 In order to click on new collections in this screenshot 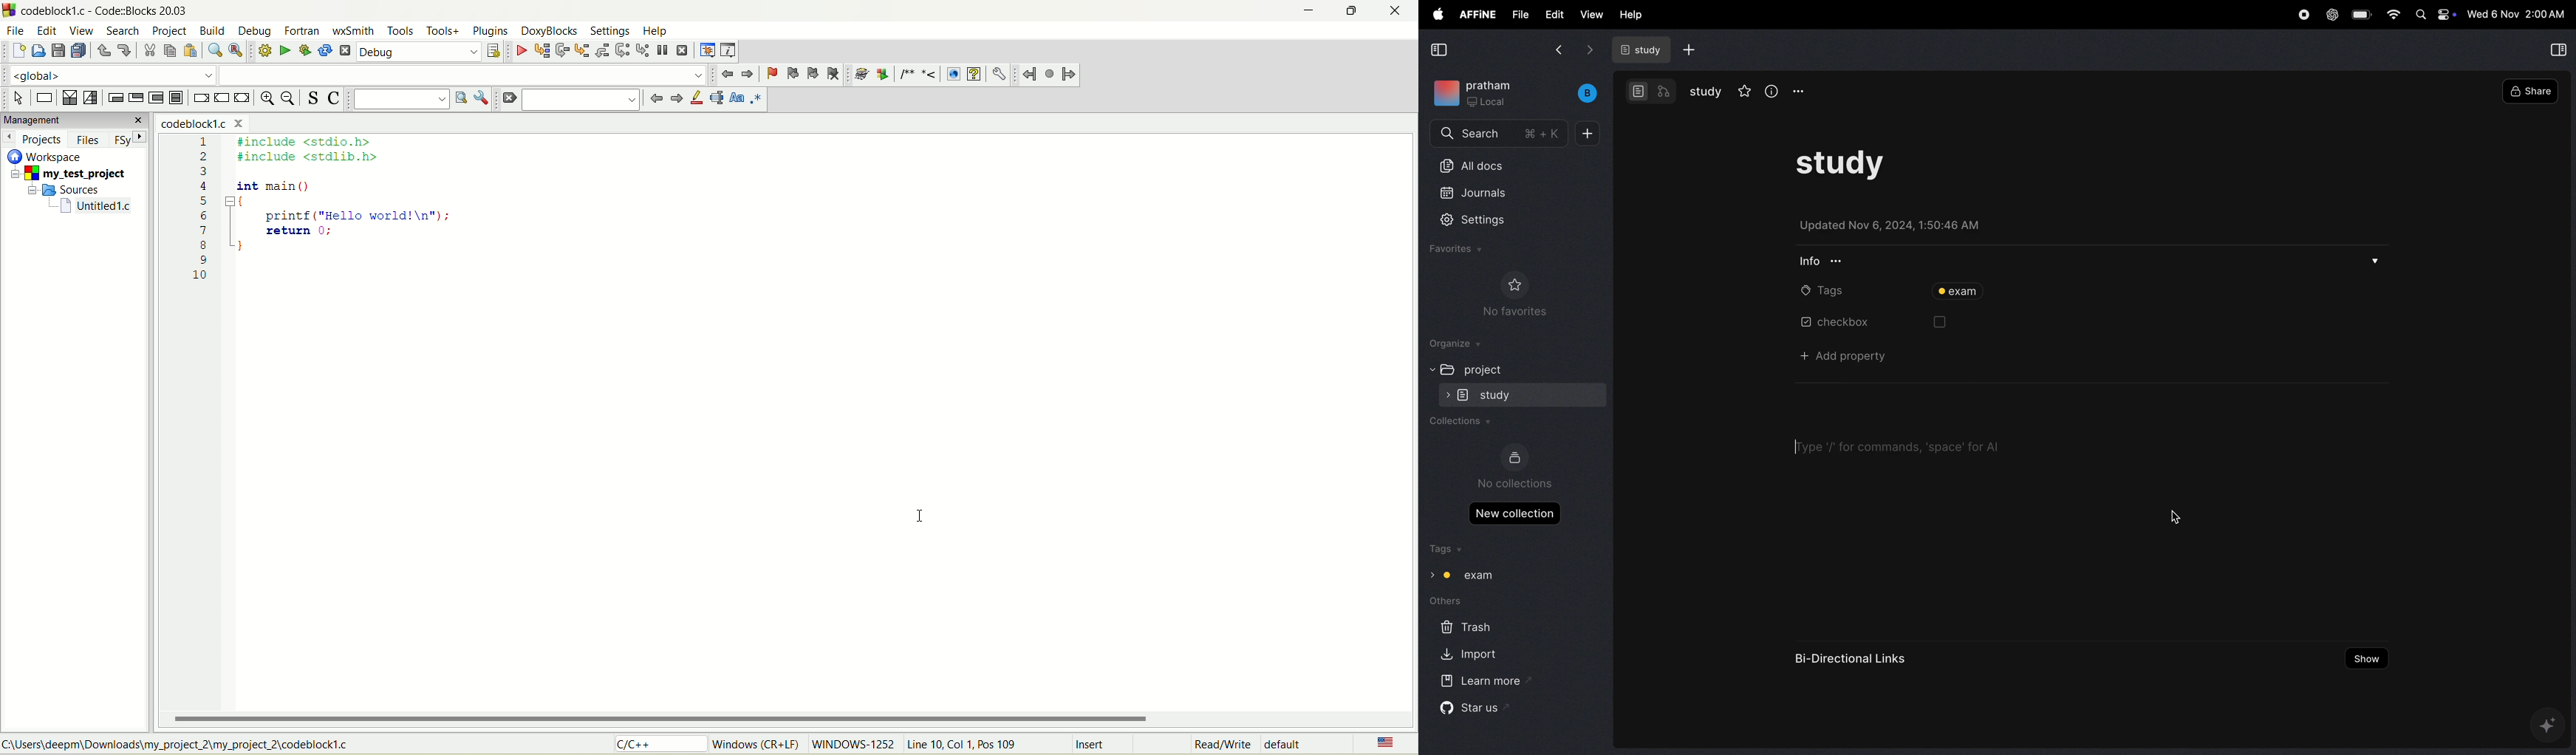, I will do `click(1516, 515)`.